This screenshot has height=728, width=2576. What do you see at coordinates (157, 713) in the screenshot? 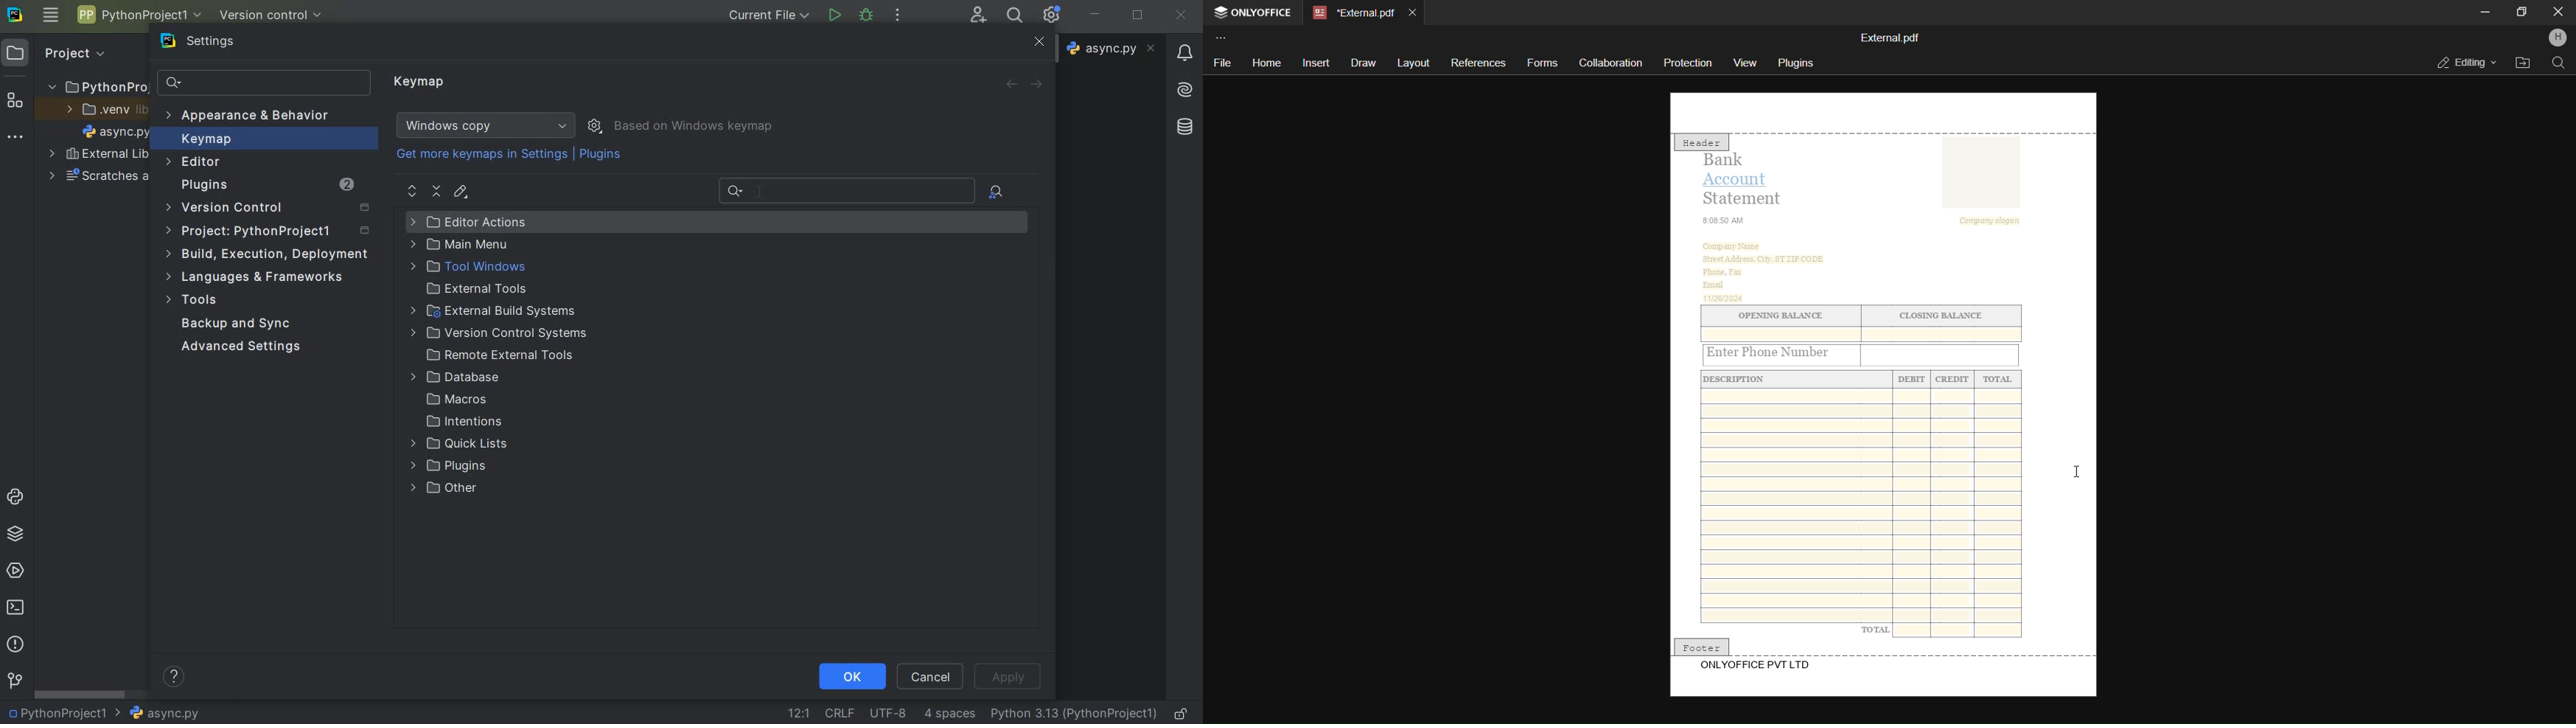
I see `file name` at bounding box center [157, 713].